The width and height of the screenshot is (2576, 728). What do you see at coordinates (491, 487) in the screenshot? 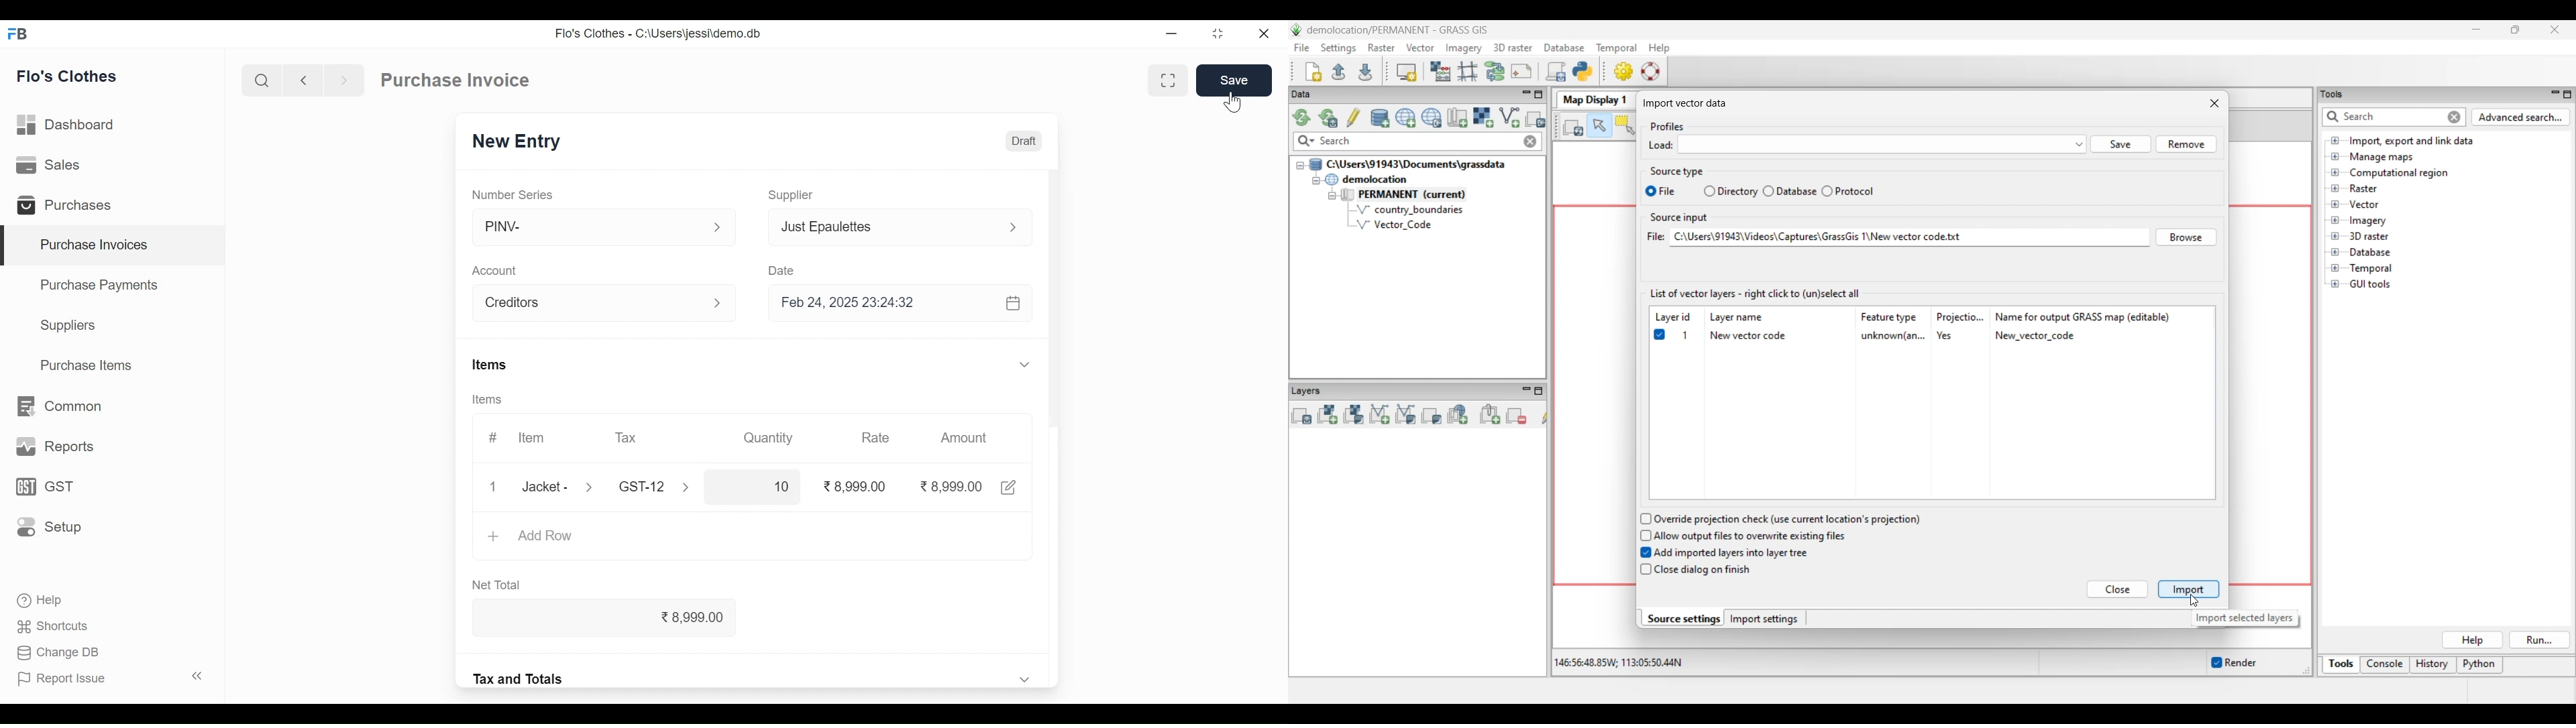
I see `Close` at bounding box center [491, 487].